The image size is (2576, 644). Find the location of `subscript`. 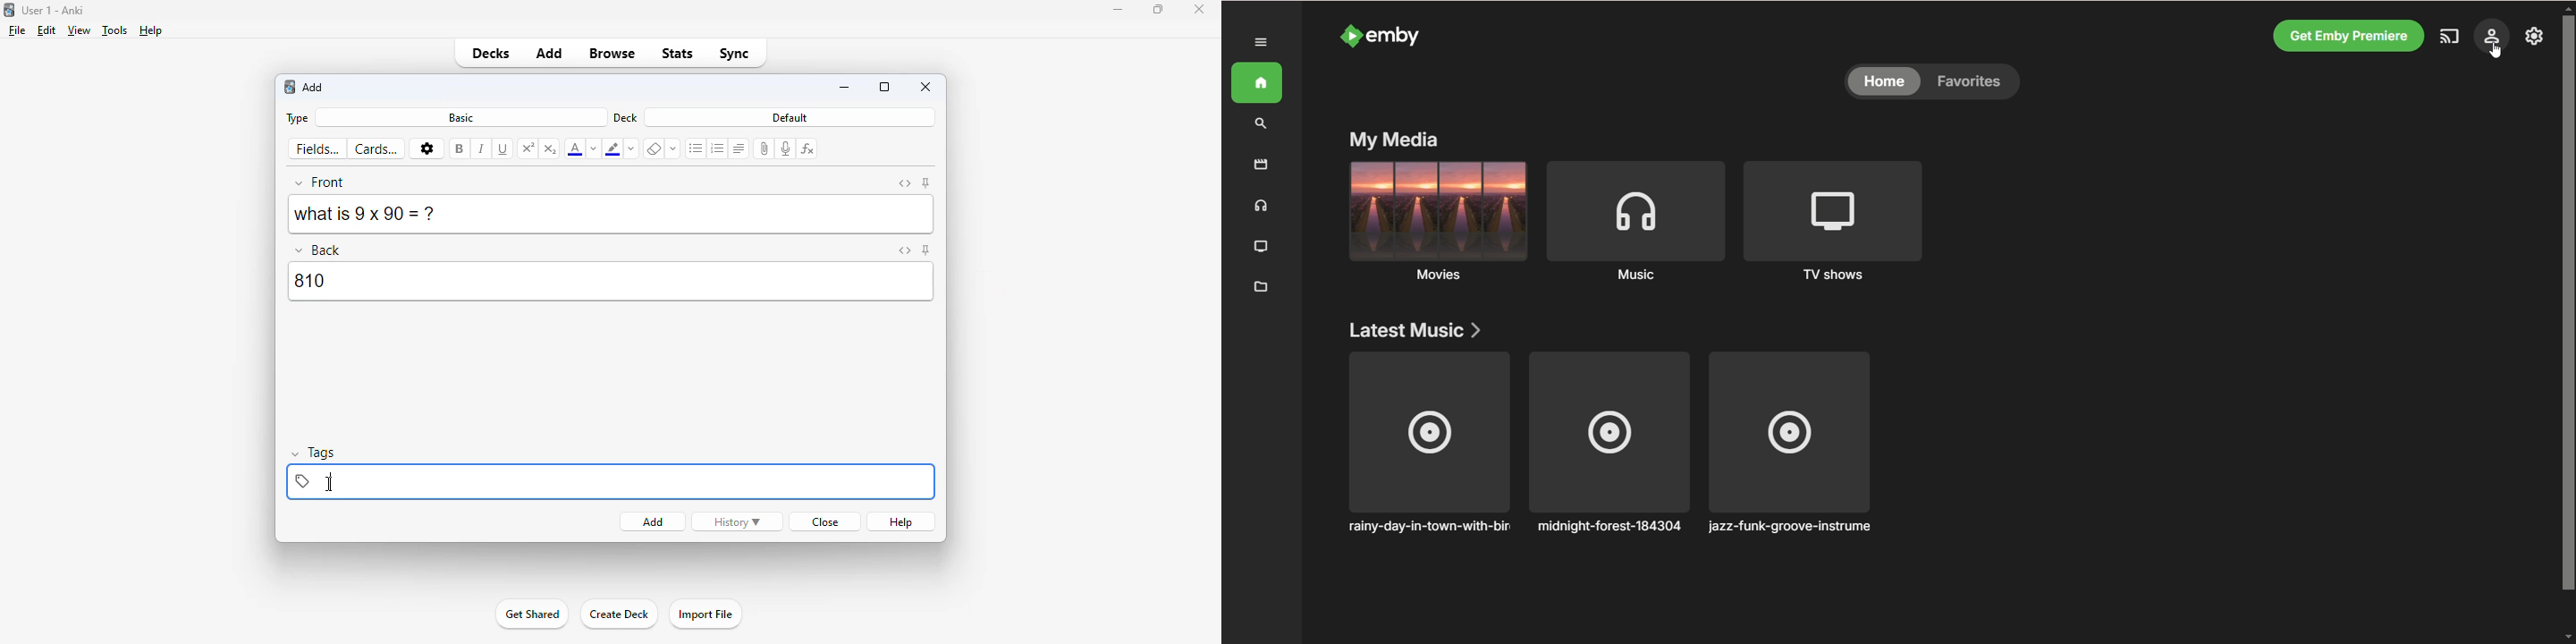

subscript is located at coordinates (551, 148).